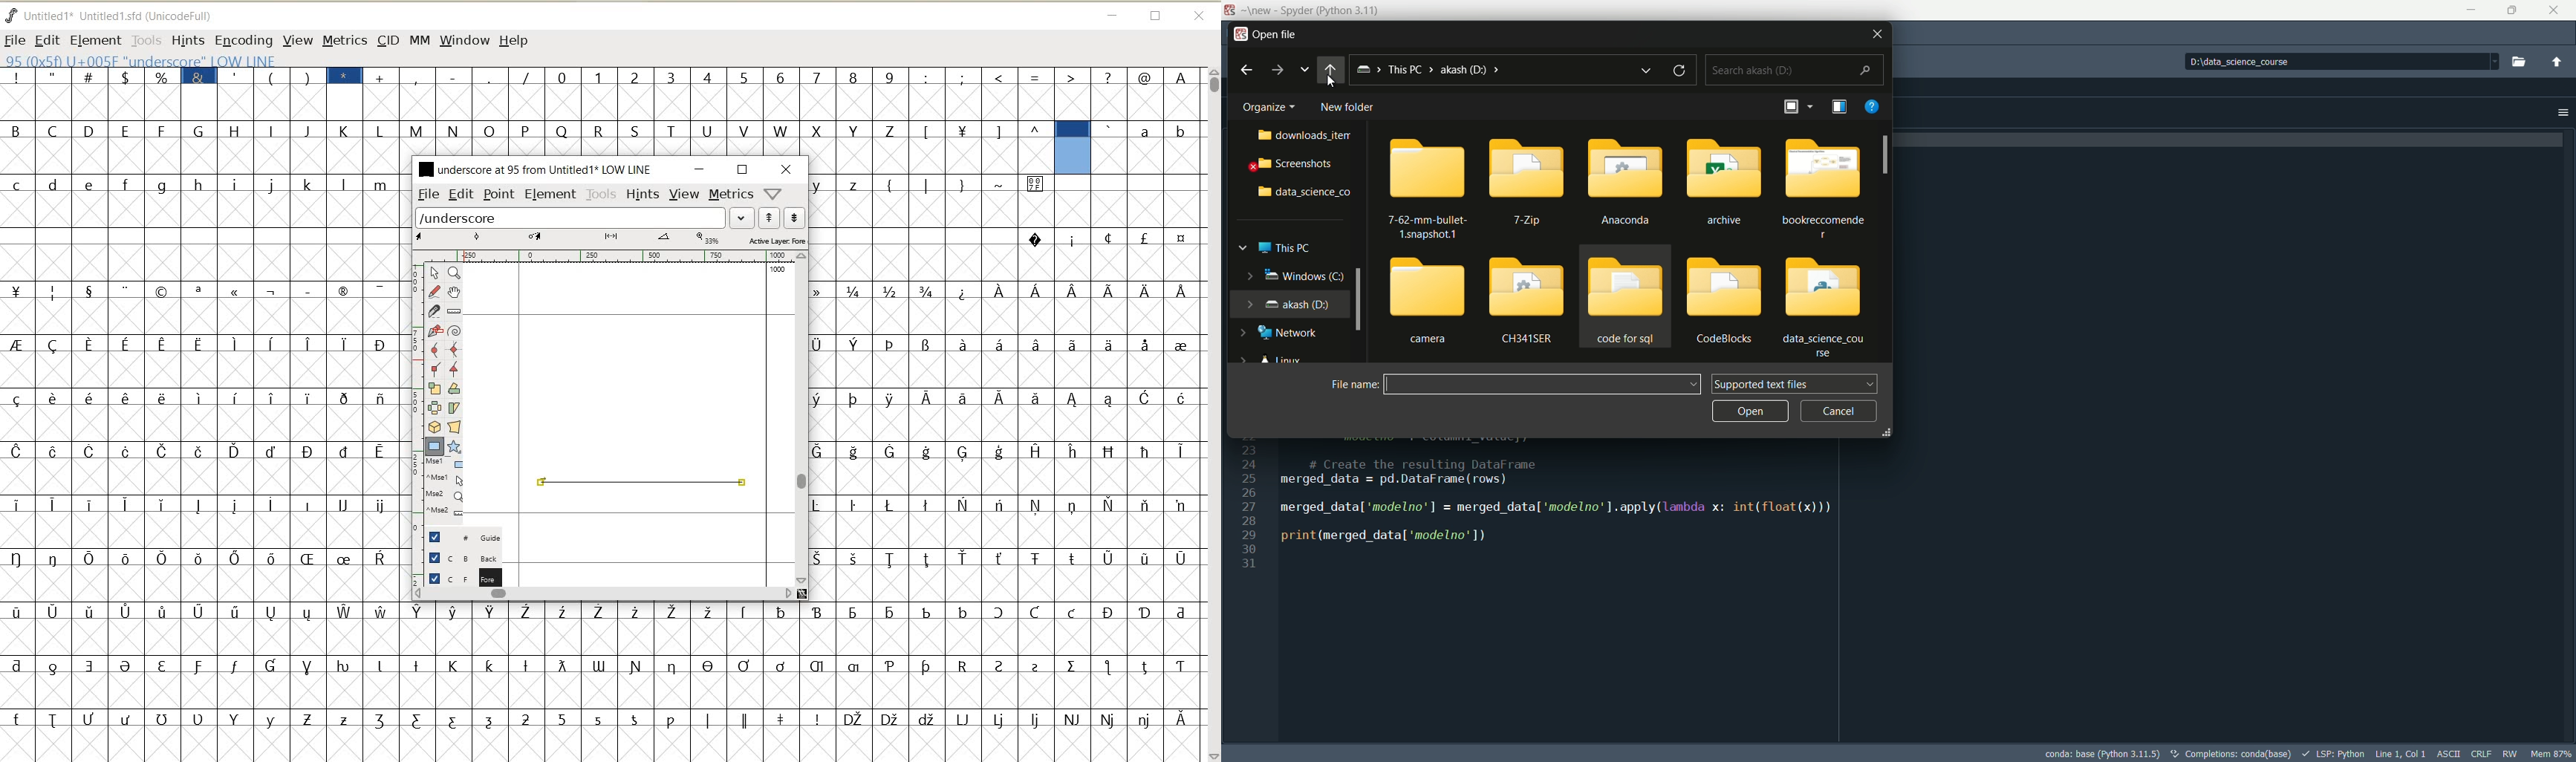  What do you see at coordinates (1241, 248) in the screenshot?
I see `expand` at bounding box center [1241, 248].